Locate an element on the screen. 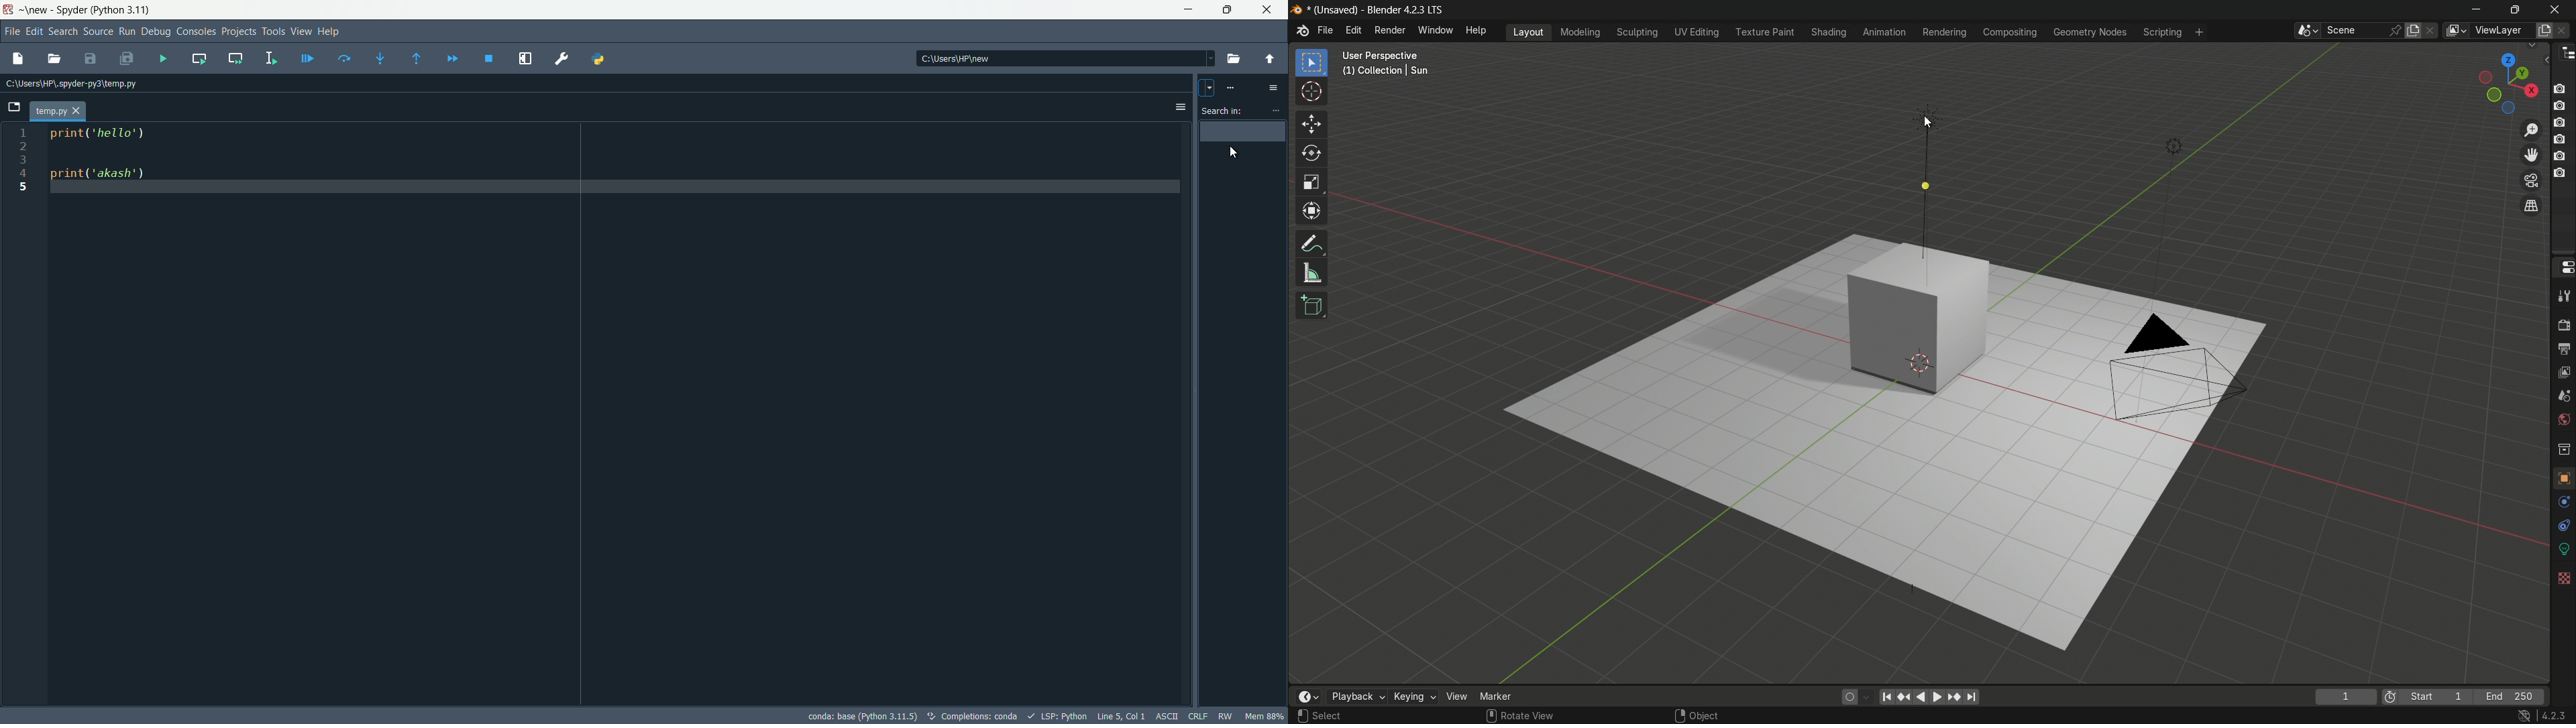 This screenshot has height=728, width=2576. debug file is located at coordinates (308, 57).